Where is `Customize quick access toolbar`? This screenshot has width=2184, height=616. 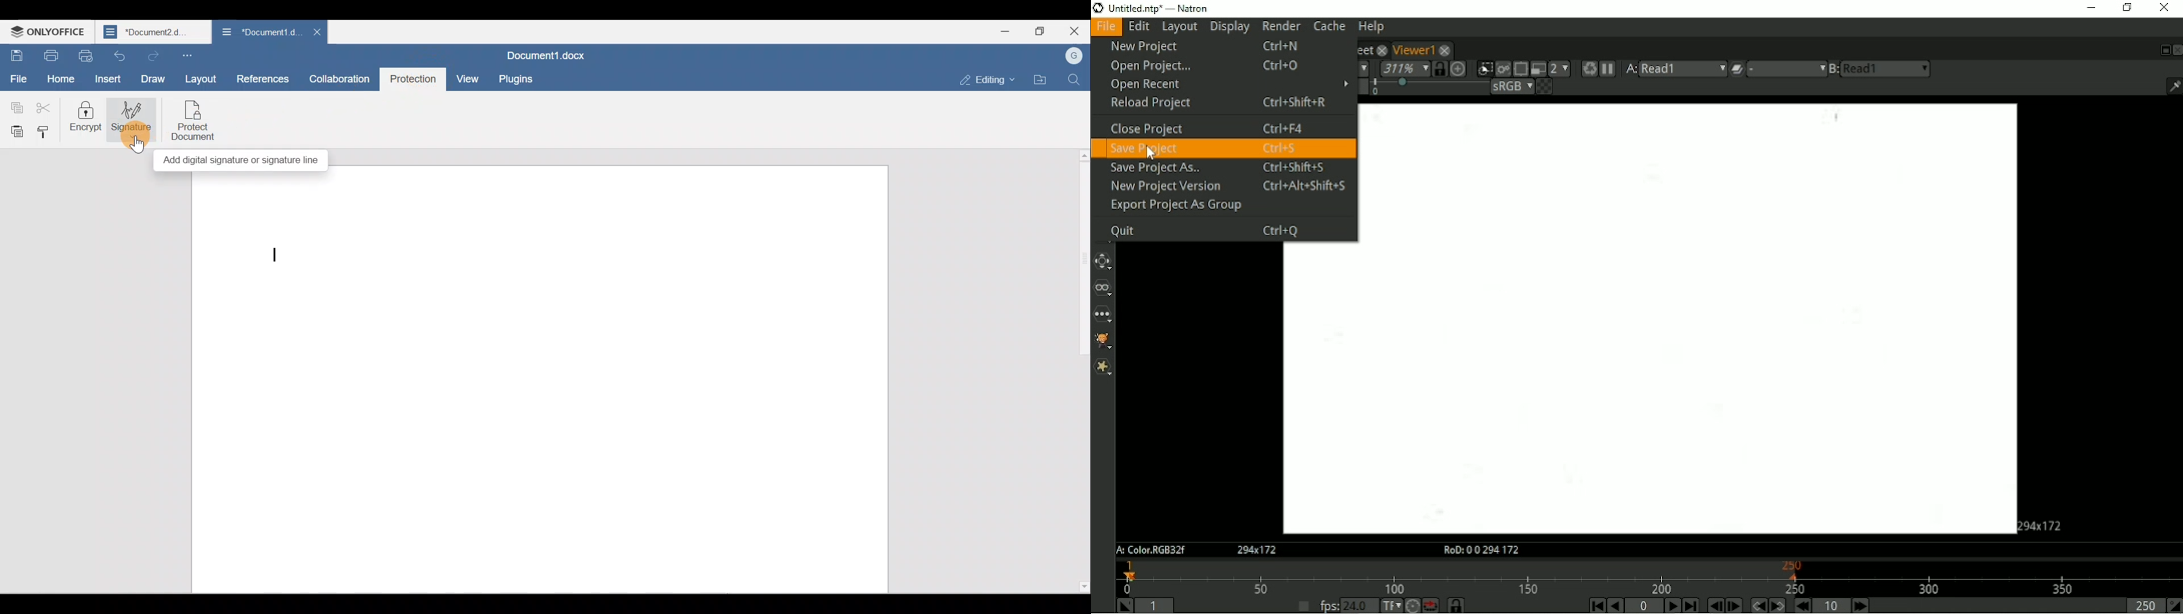 Customize quick access toolbar is located at coordinates (193, 56).